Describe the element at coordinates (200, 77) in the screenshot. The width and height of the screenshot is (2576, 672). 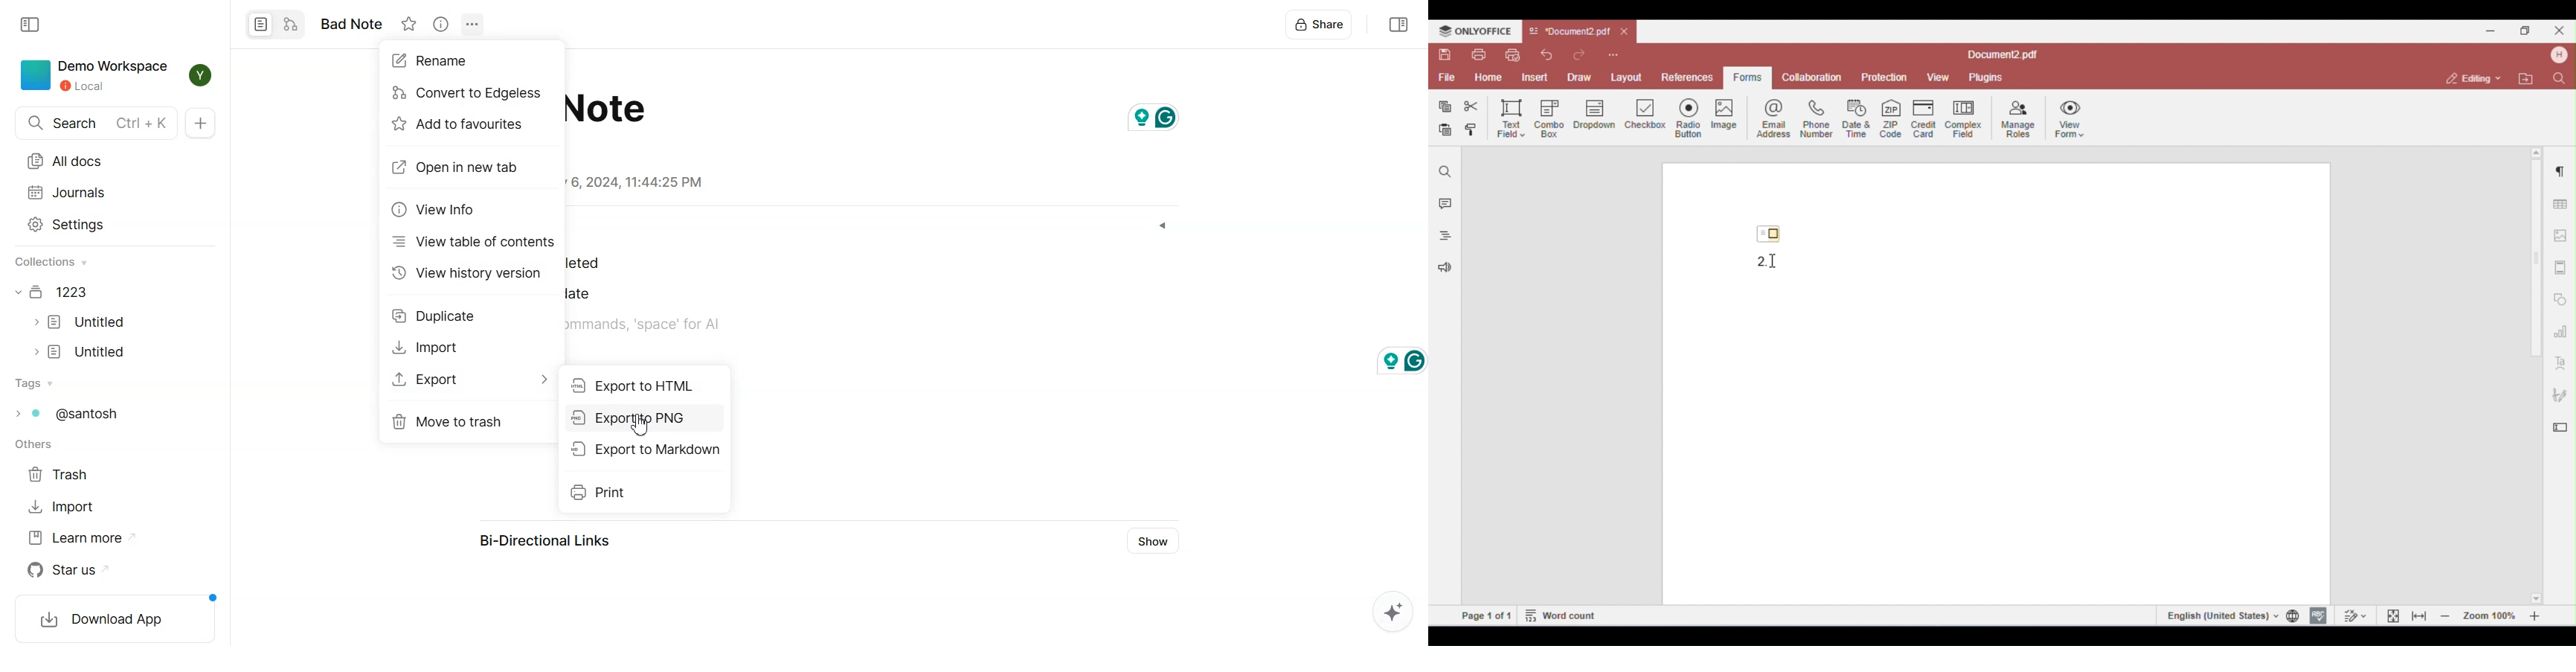
I see `Profile` at that location.